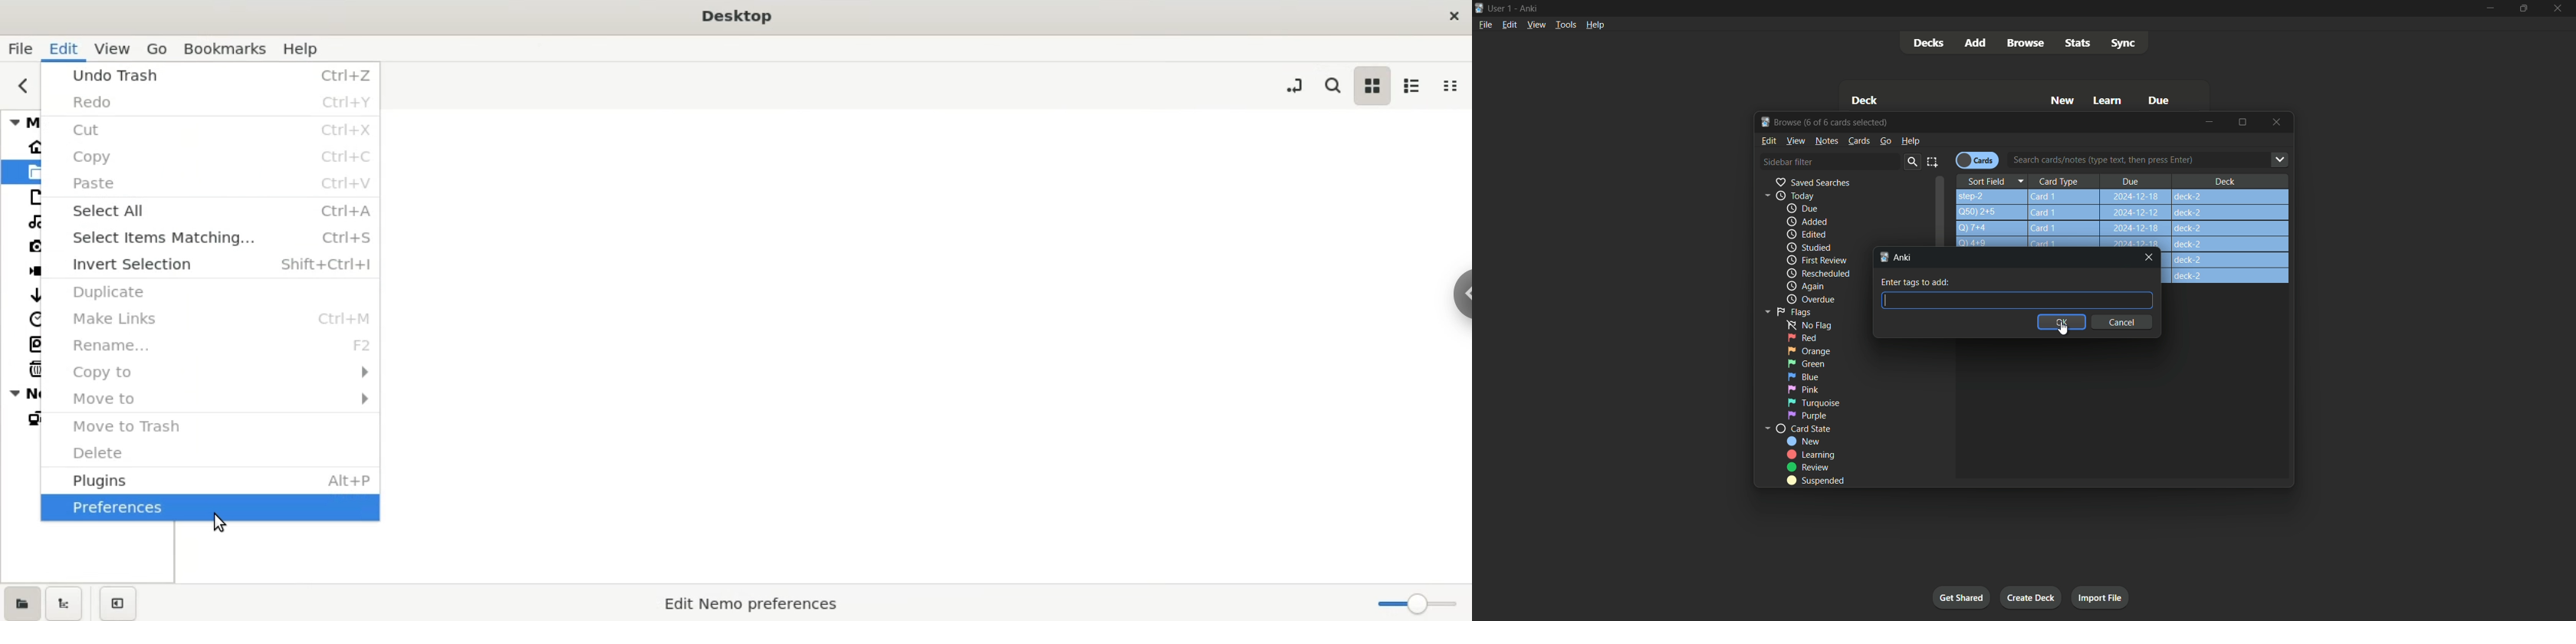 The image size is (2576, 644). What do you see at coordinates (209, 184) in the screenshot?
I see `paste` at bounding box center [209, 184].